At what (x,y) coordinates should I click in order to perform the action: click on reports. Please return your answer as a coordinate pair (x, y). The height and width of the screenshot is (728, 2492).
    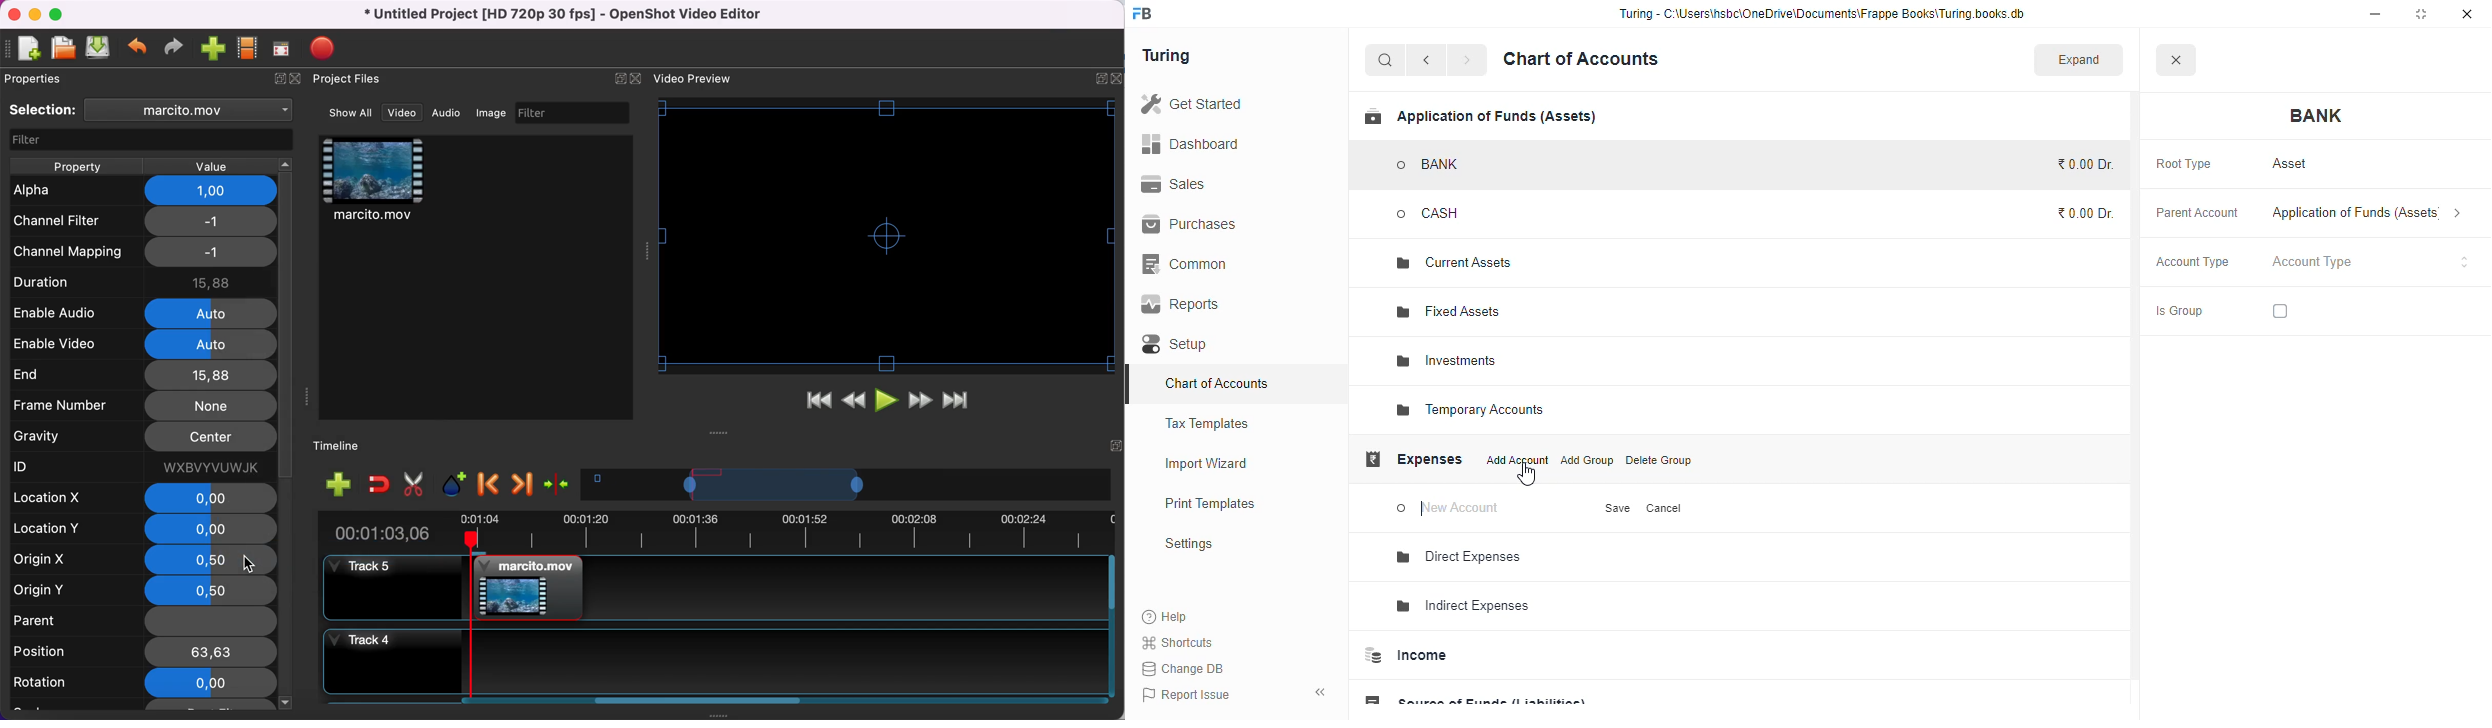
    Looking at the image, I should click on (1181, 304).